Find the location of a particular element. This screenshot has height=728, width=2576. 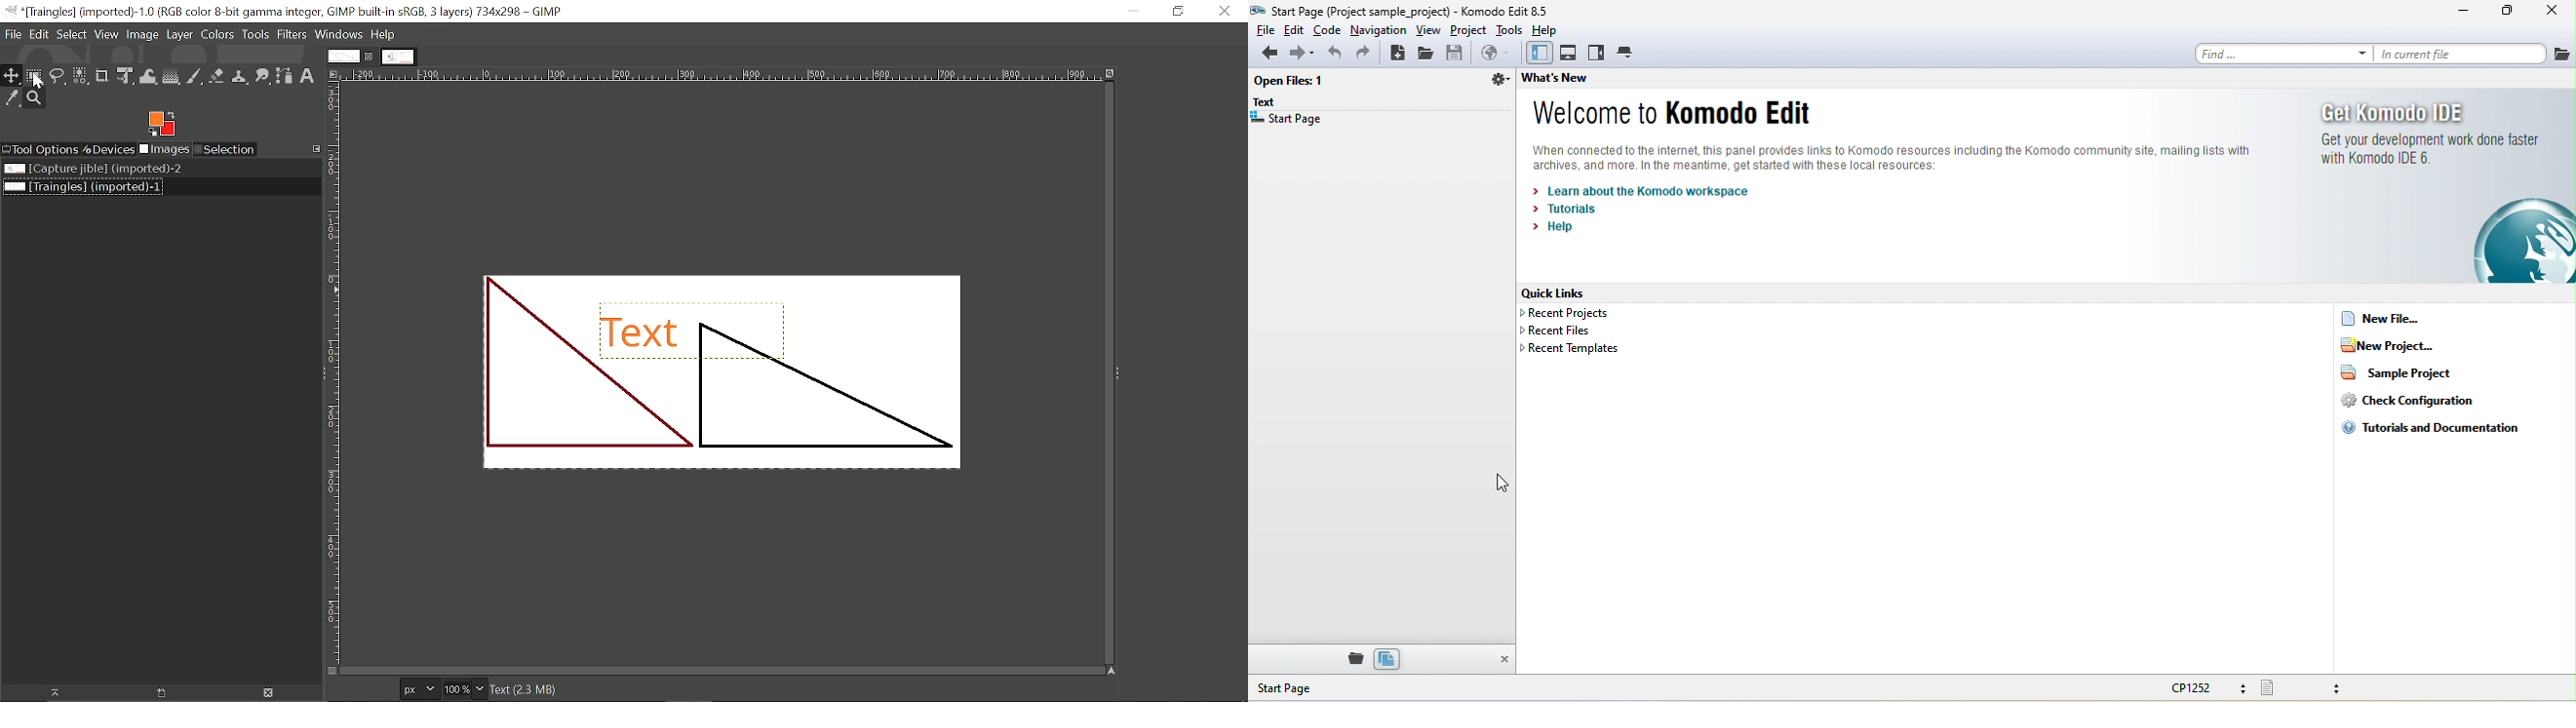

Image is located at coordinates (142, 35).